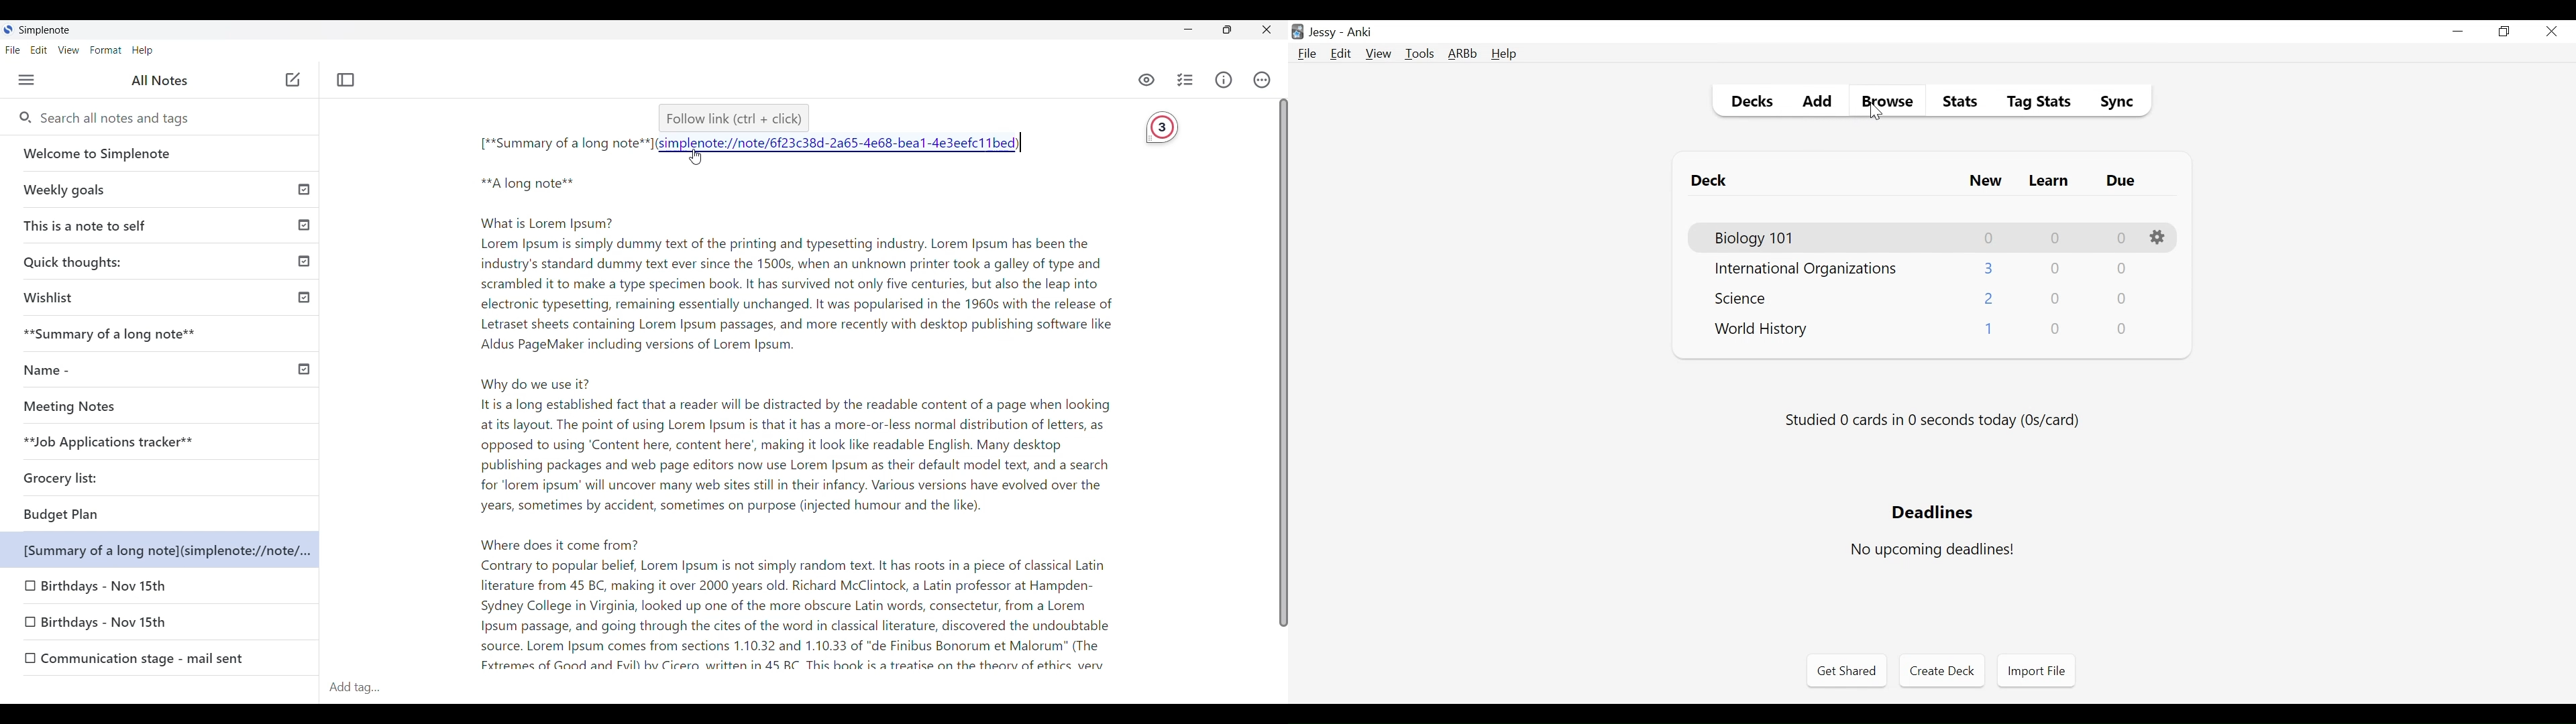 Image resolution: width=2576 pixels, height=728 pixels. What do you see at coordinates (2123, 329) in the screenshot?
I see `Due Card Count` at bounding box center [2123, 329].